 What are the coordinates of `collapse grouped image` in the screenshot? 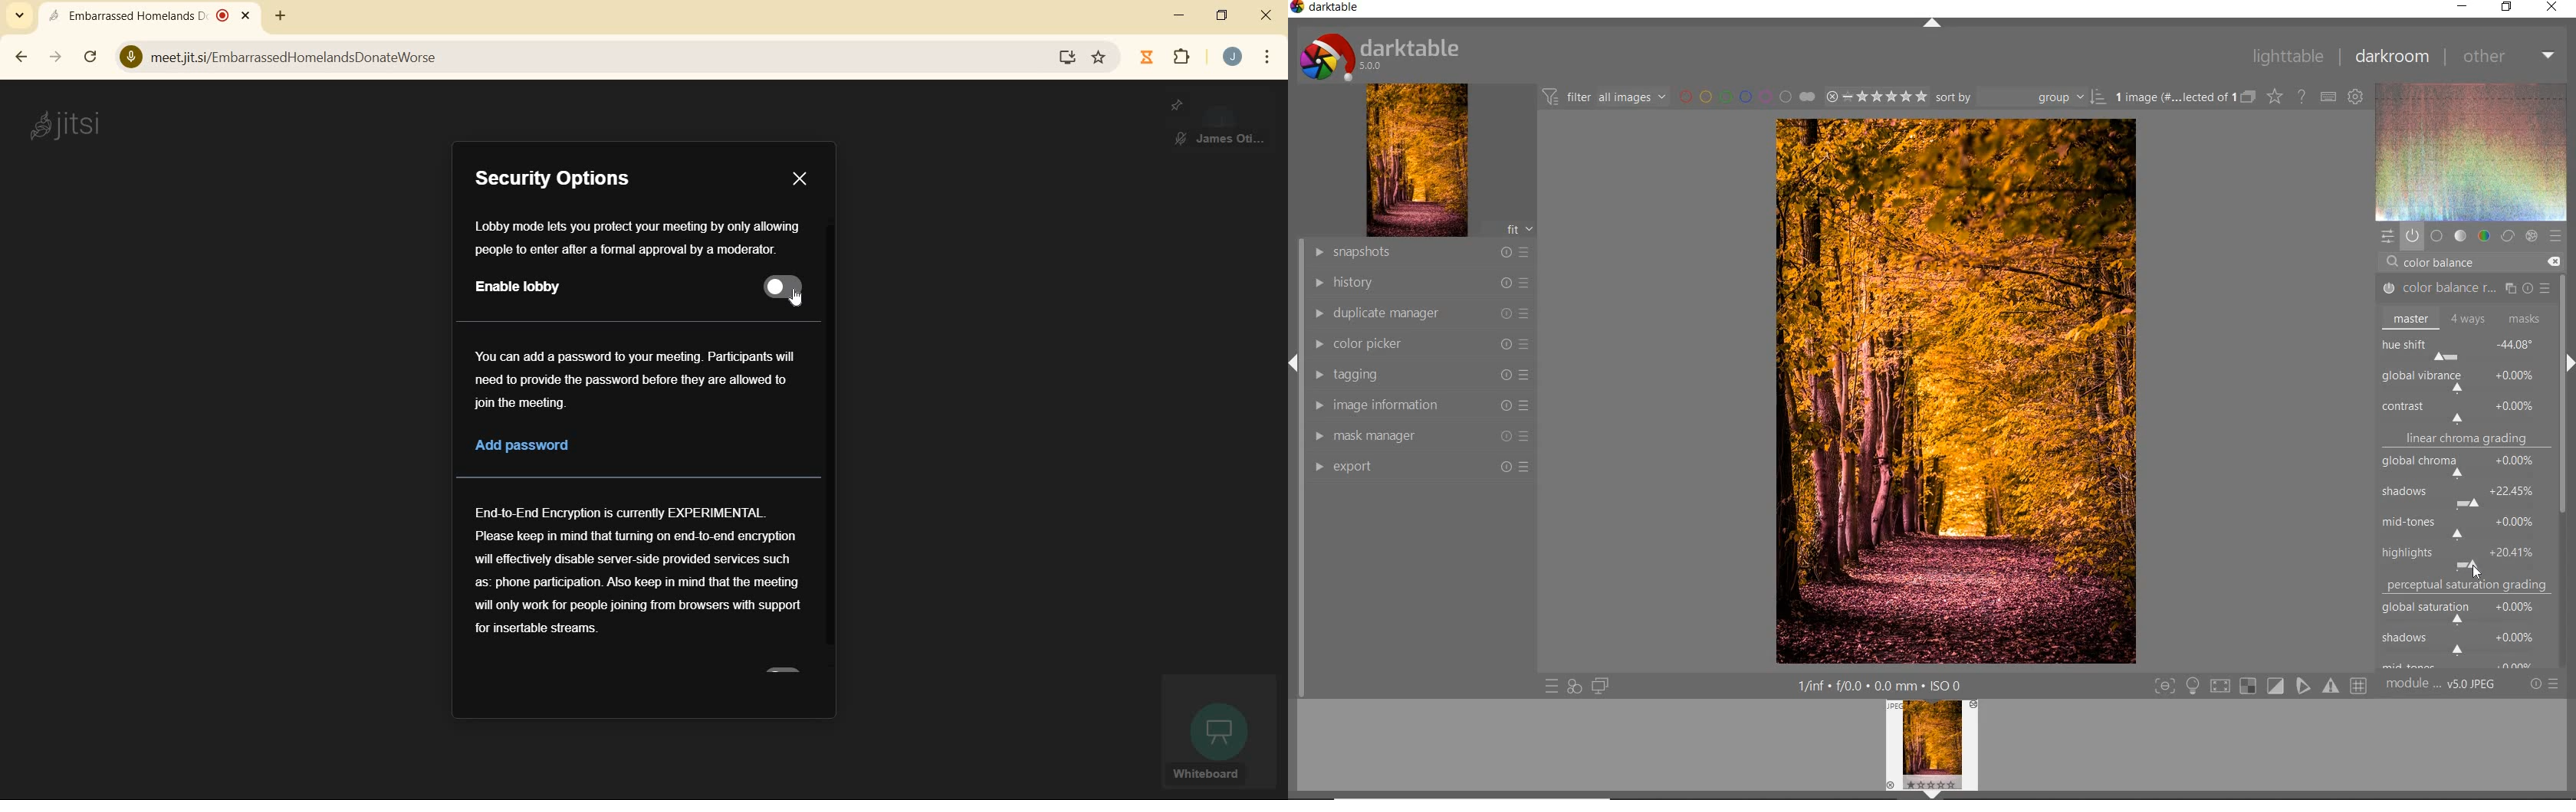 It's located at (2248, 97).